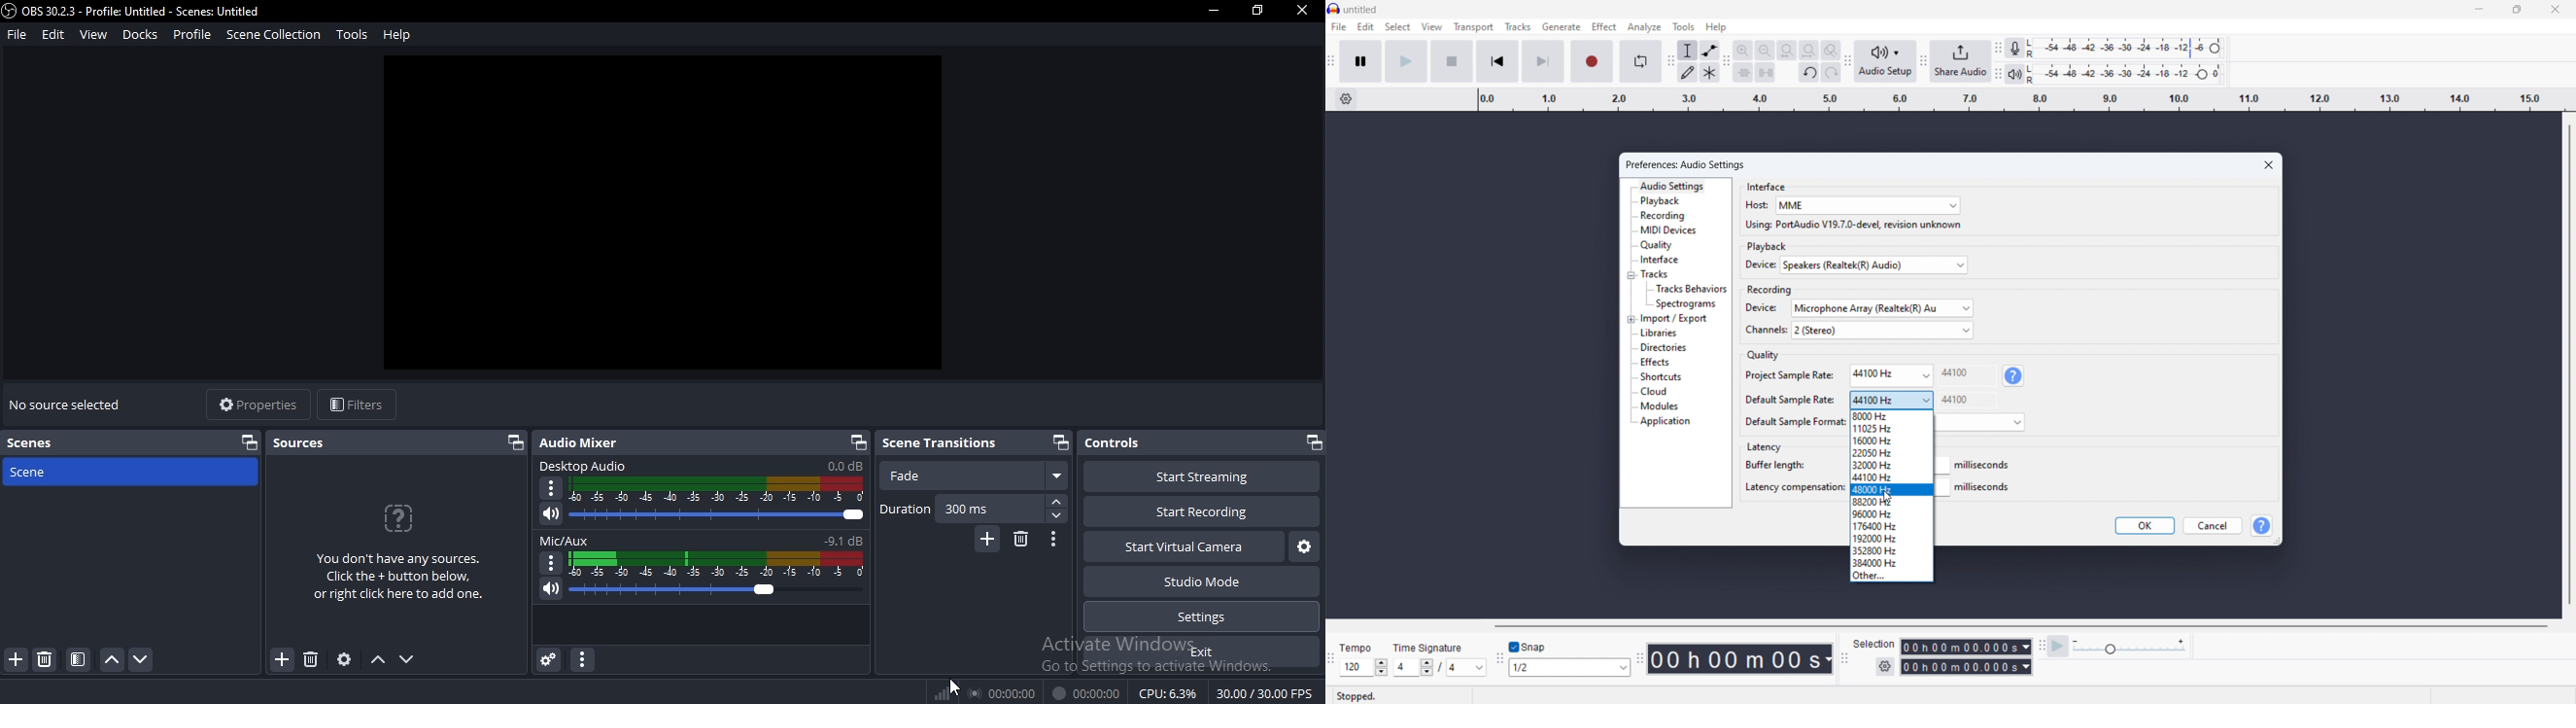  I want to click on You don't have any sources.
Click the + button below,
or right click here to add one., so click(395, 575).